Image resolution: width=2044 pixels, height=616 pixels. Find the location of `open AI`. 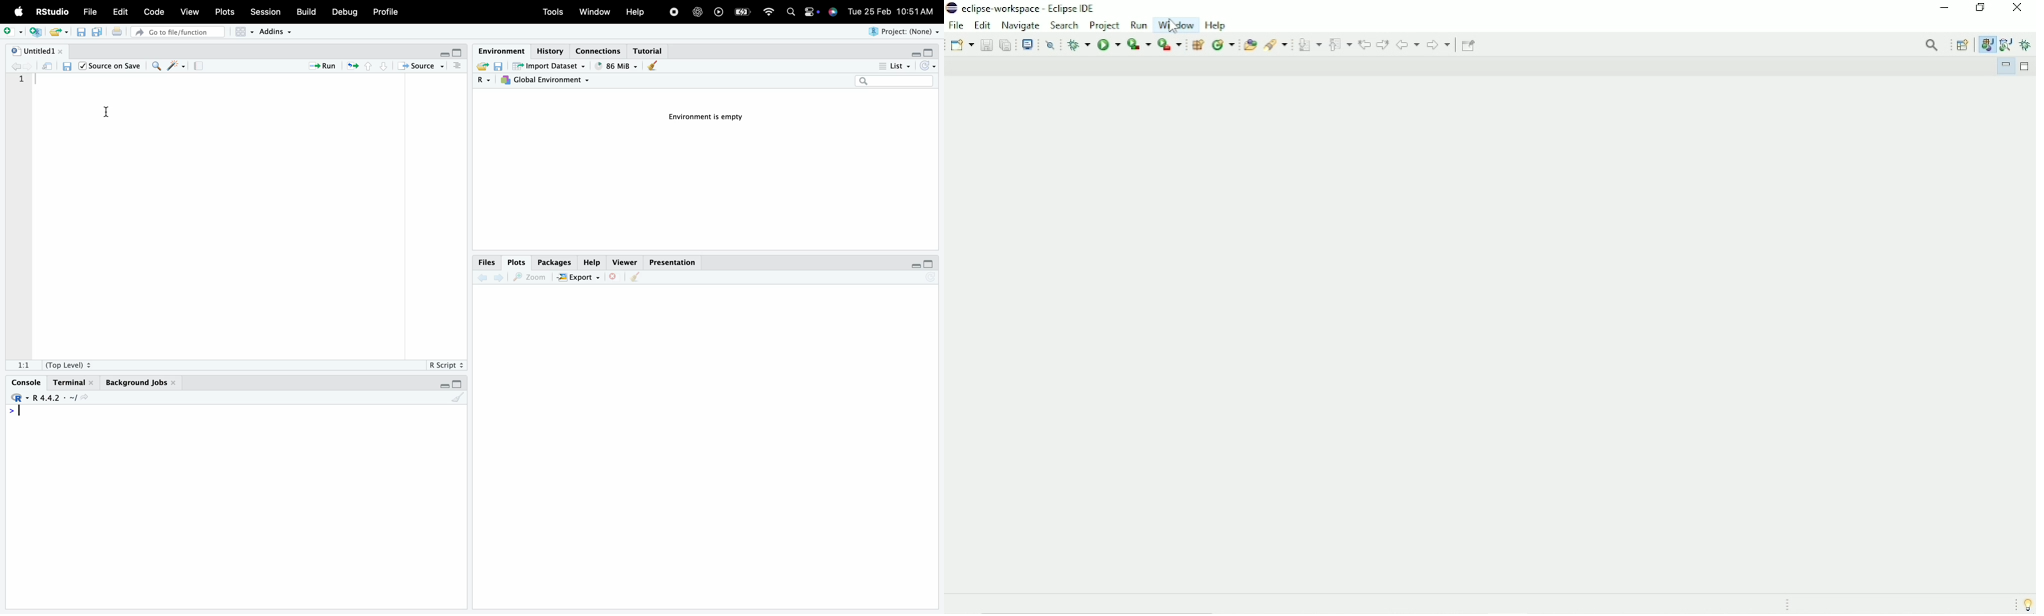

open AI is located at coordinates (698, 15).